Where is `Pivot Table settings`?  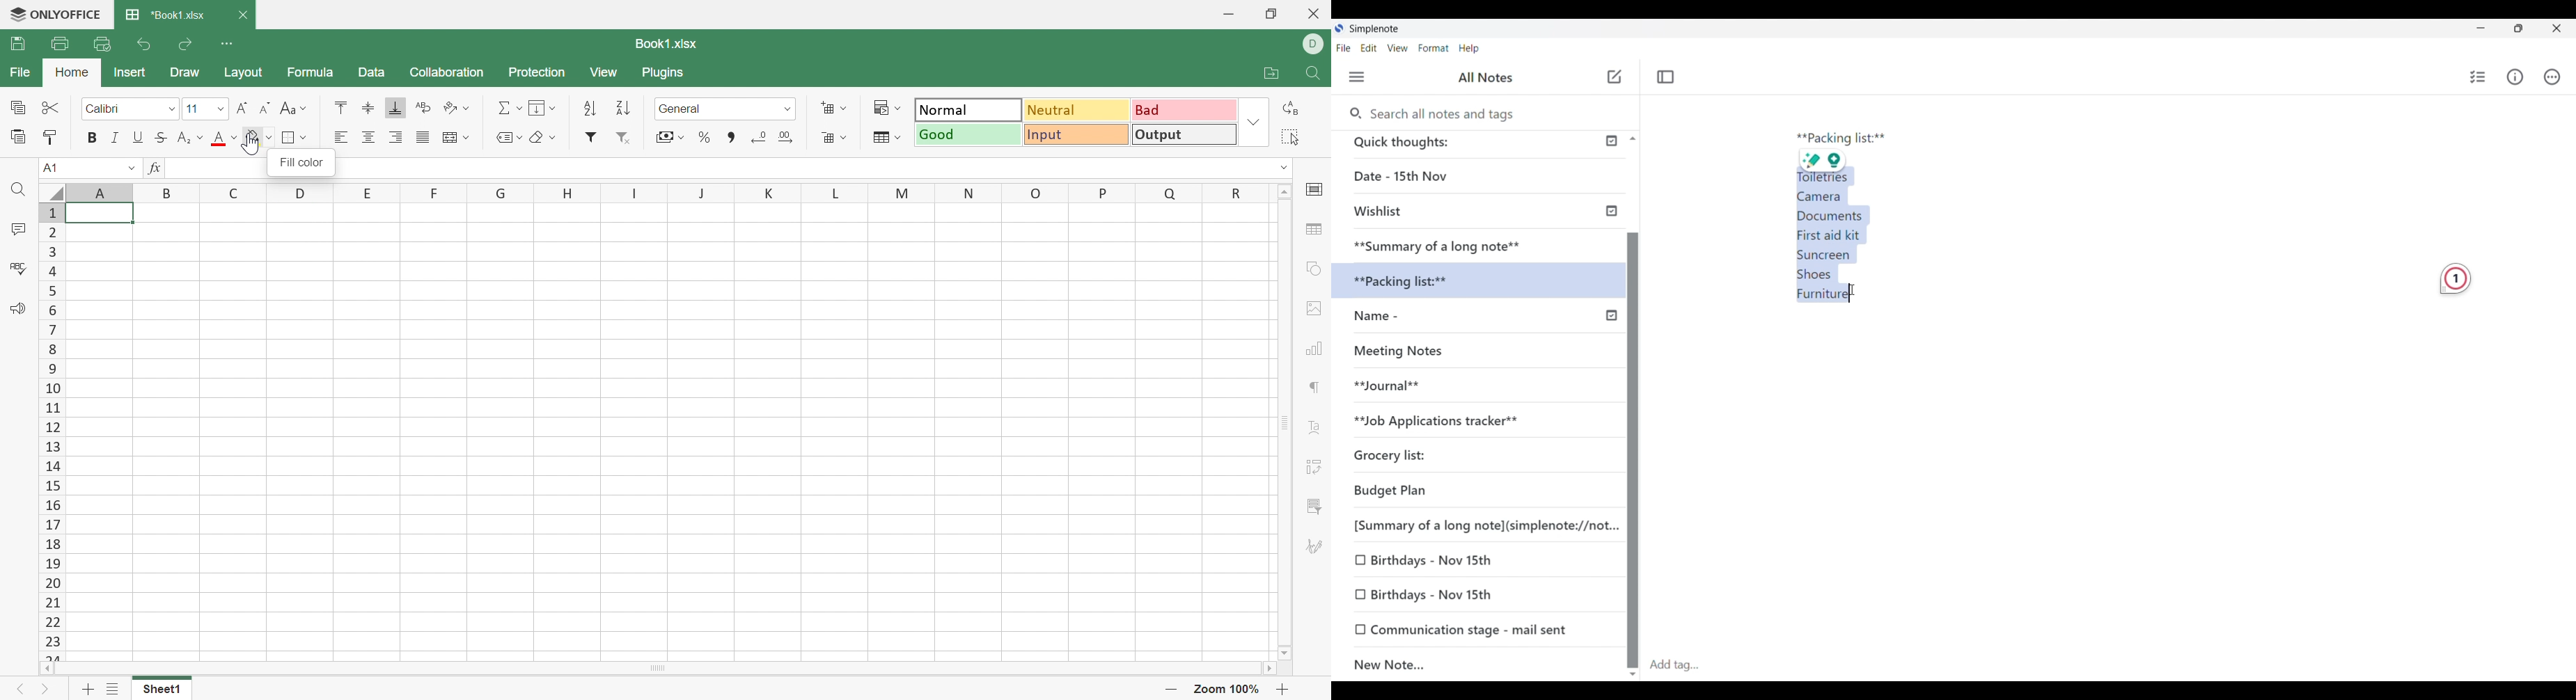
Pivot Table settings is located at coordinates (1316, 468).